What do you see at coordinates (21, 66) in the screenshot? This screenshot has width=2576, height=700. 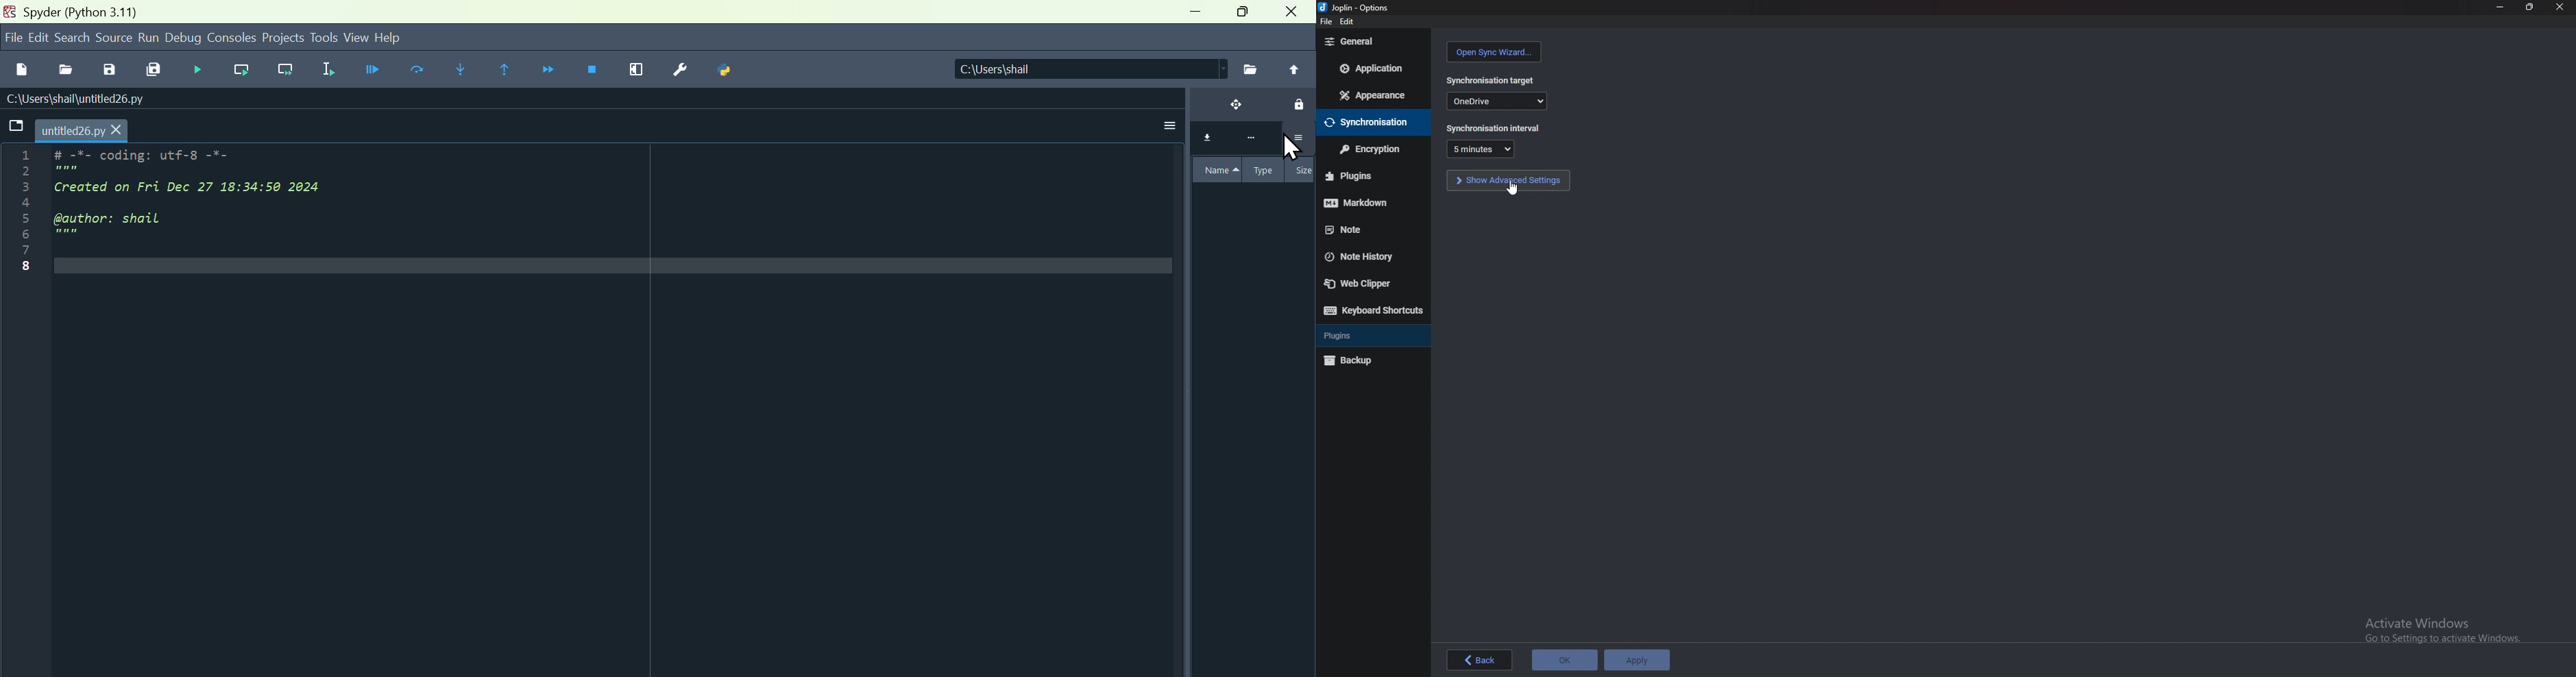 I see `New file` at bounding box center [21, 66].